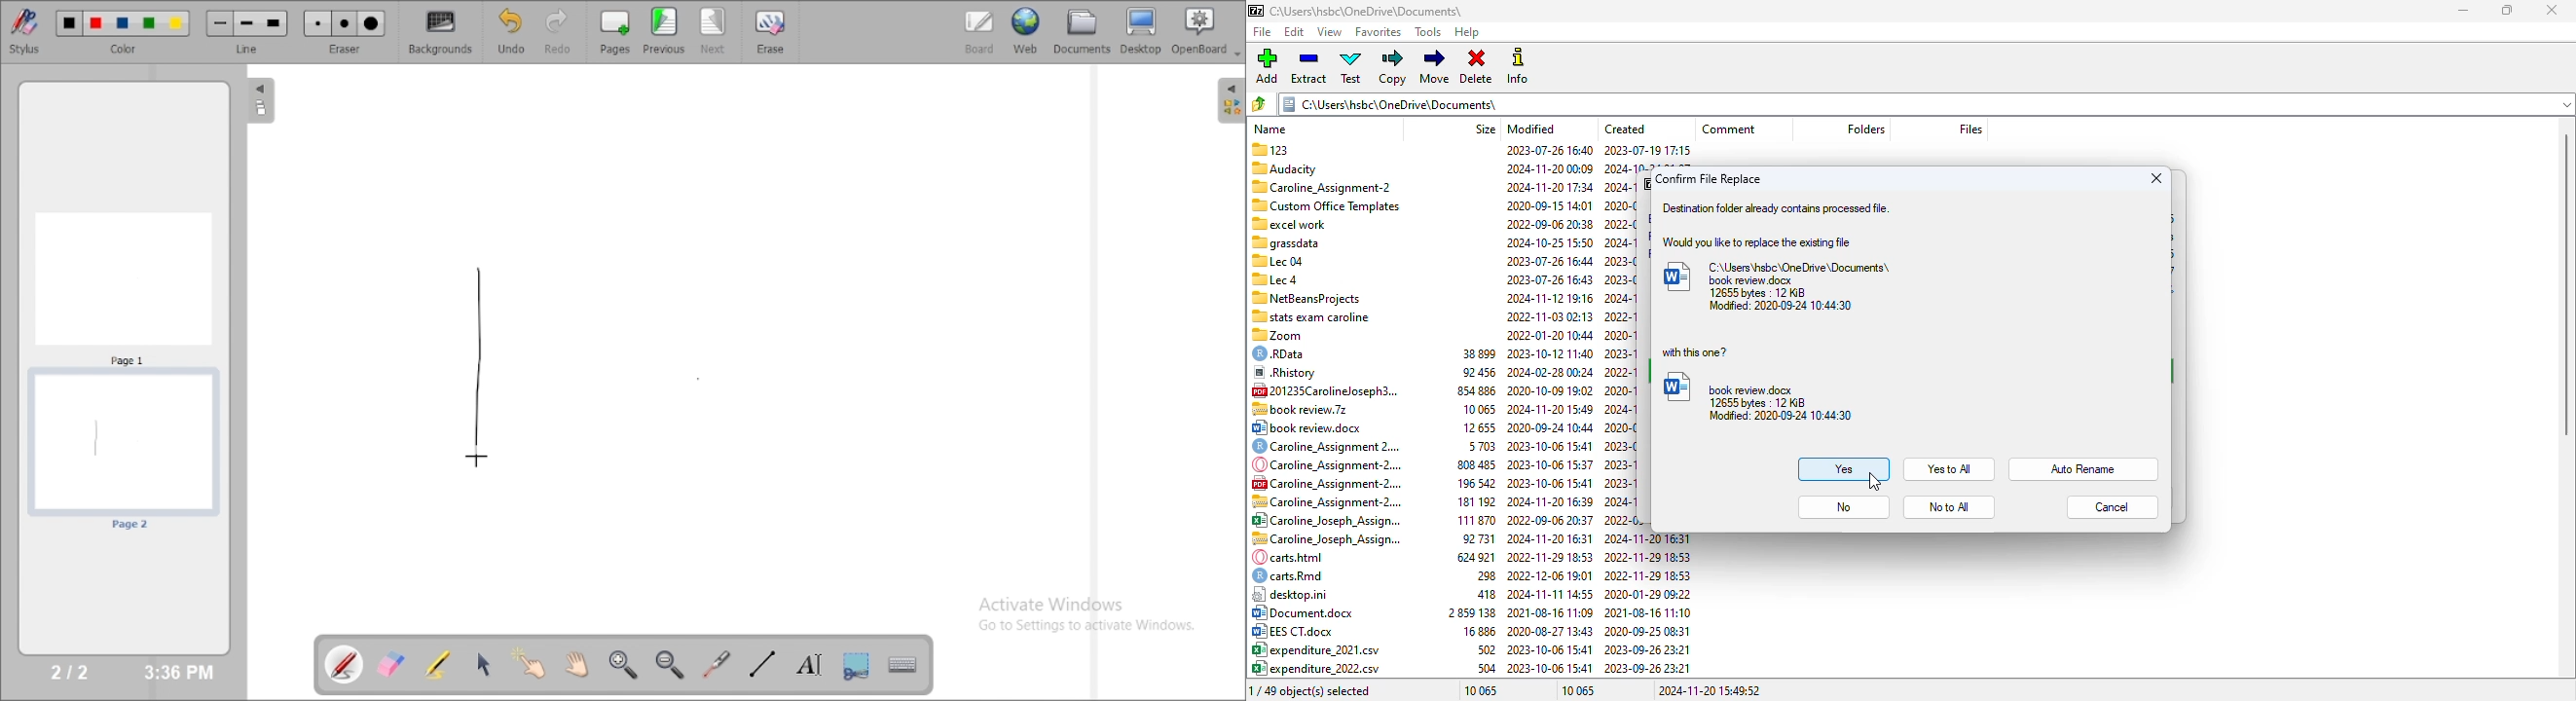 This screenshot has width=2576, height=728. I want to click on [4 201235Carolineloseph3., so click(1327, 389).